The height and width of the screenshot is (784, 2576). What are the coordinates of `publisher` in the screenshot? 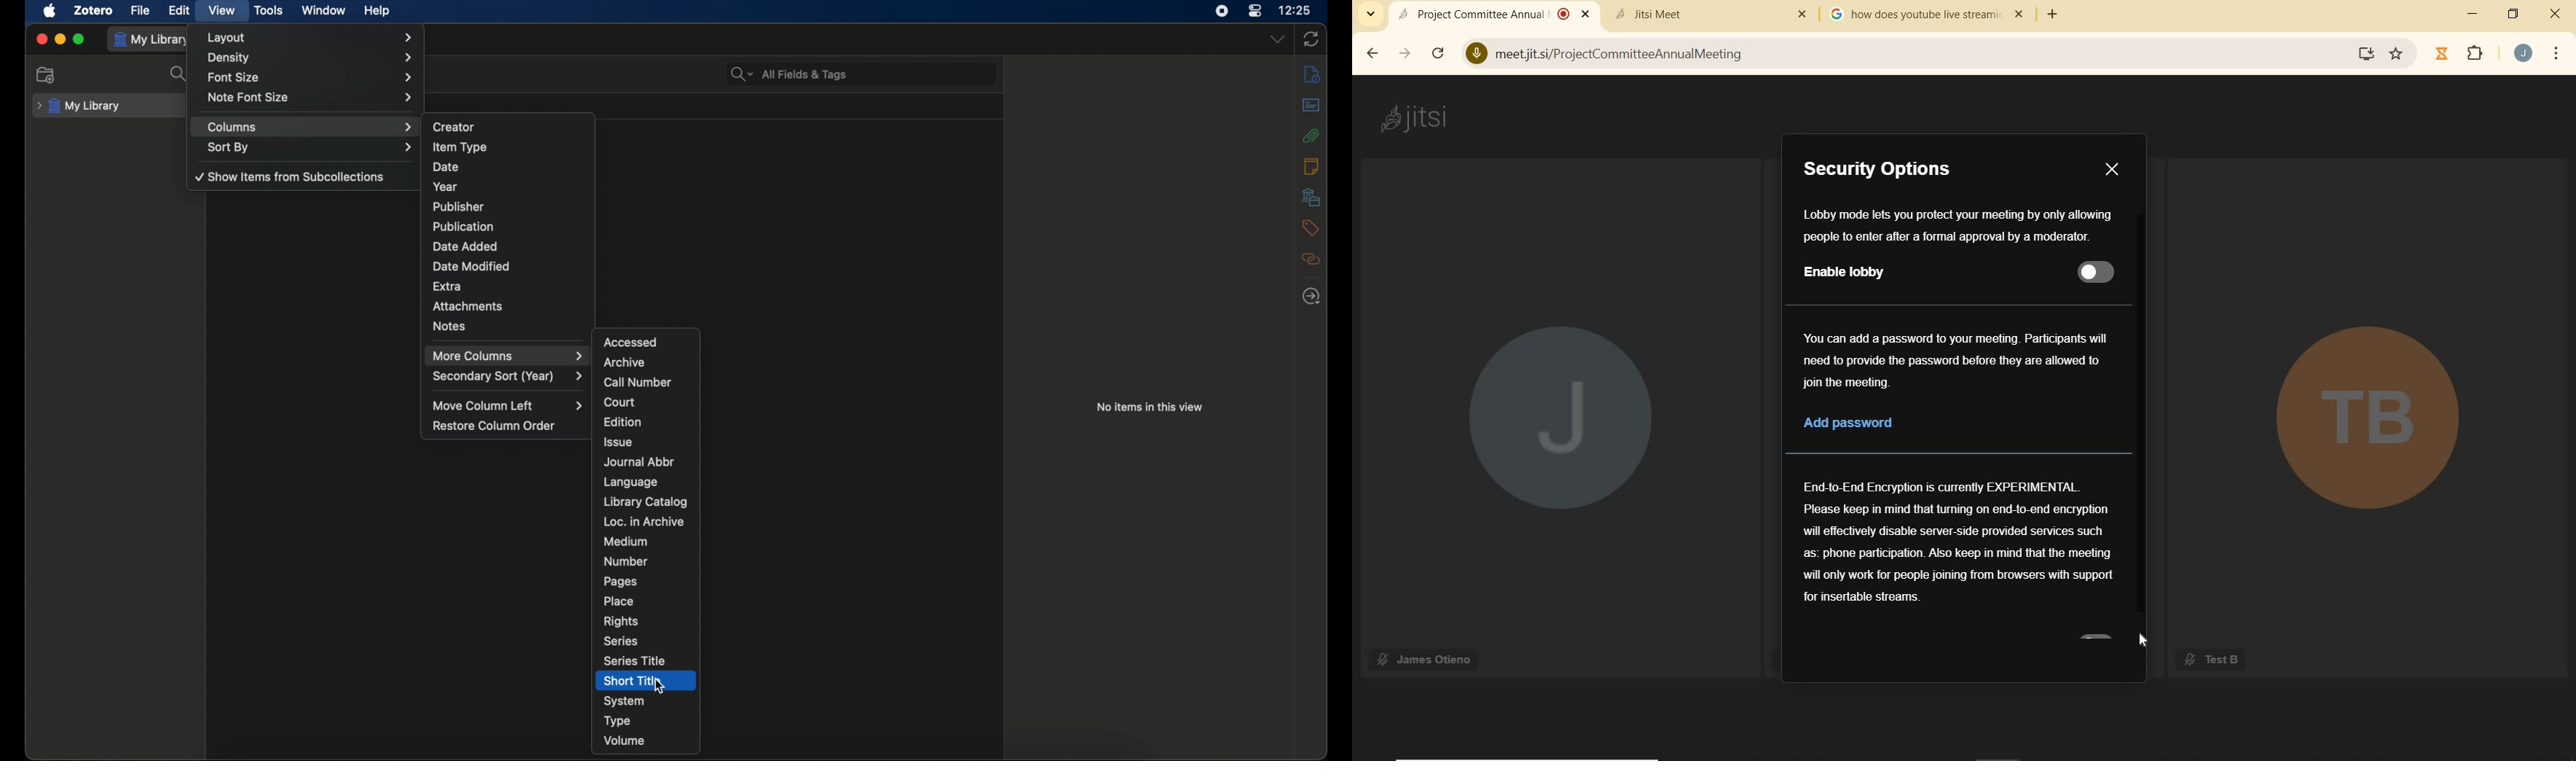 It's located at (460, 206).